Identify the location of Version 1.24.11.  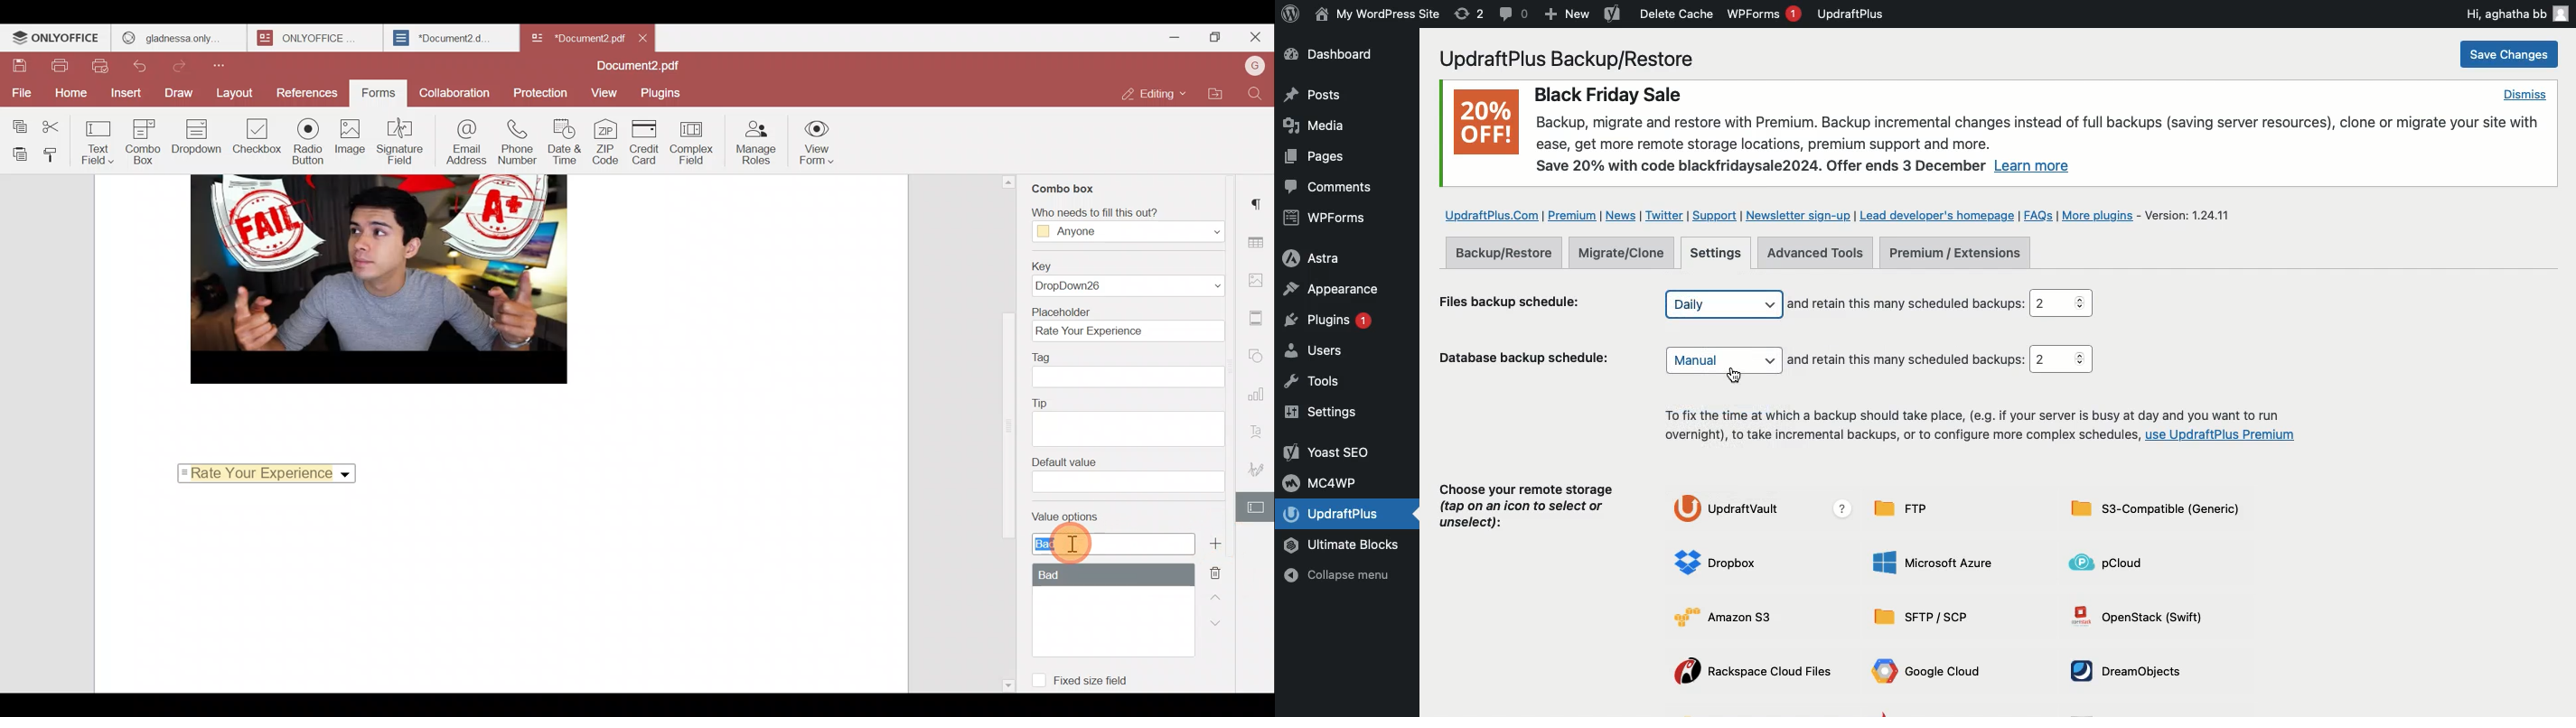
(2195, 214).